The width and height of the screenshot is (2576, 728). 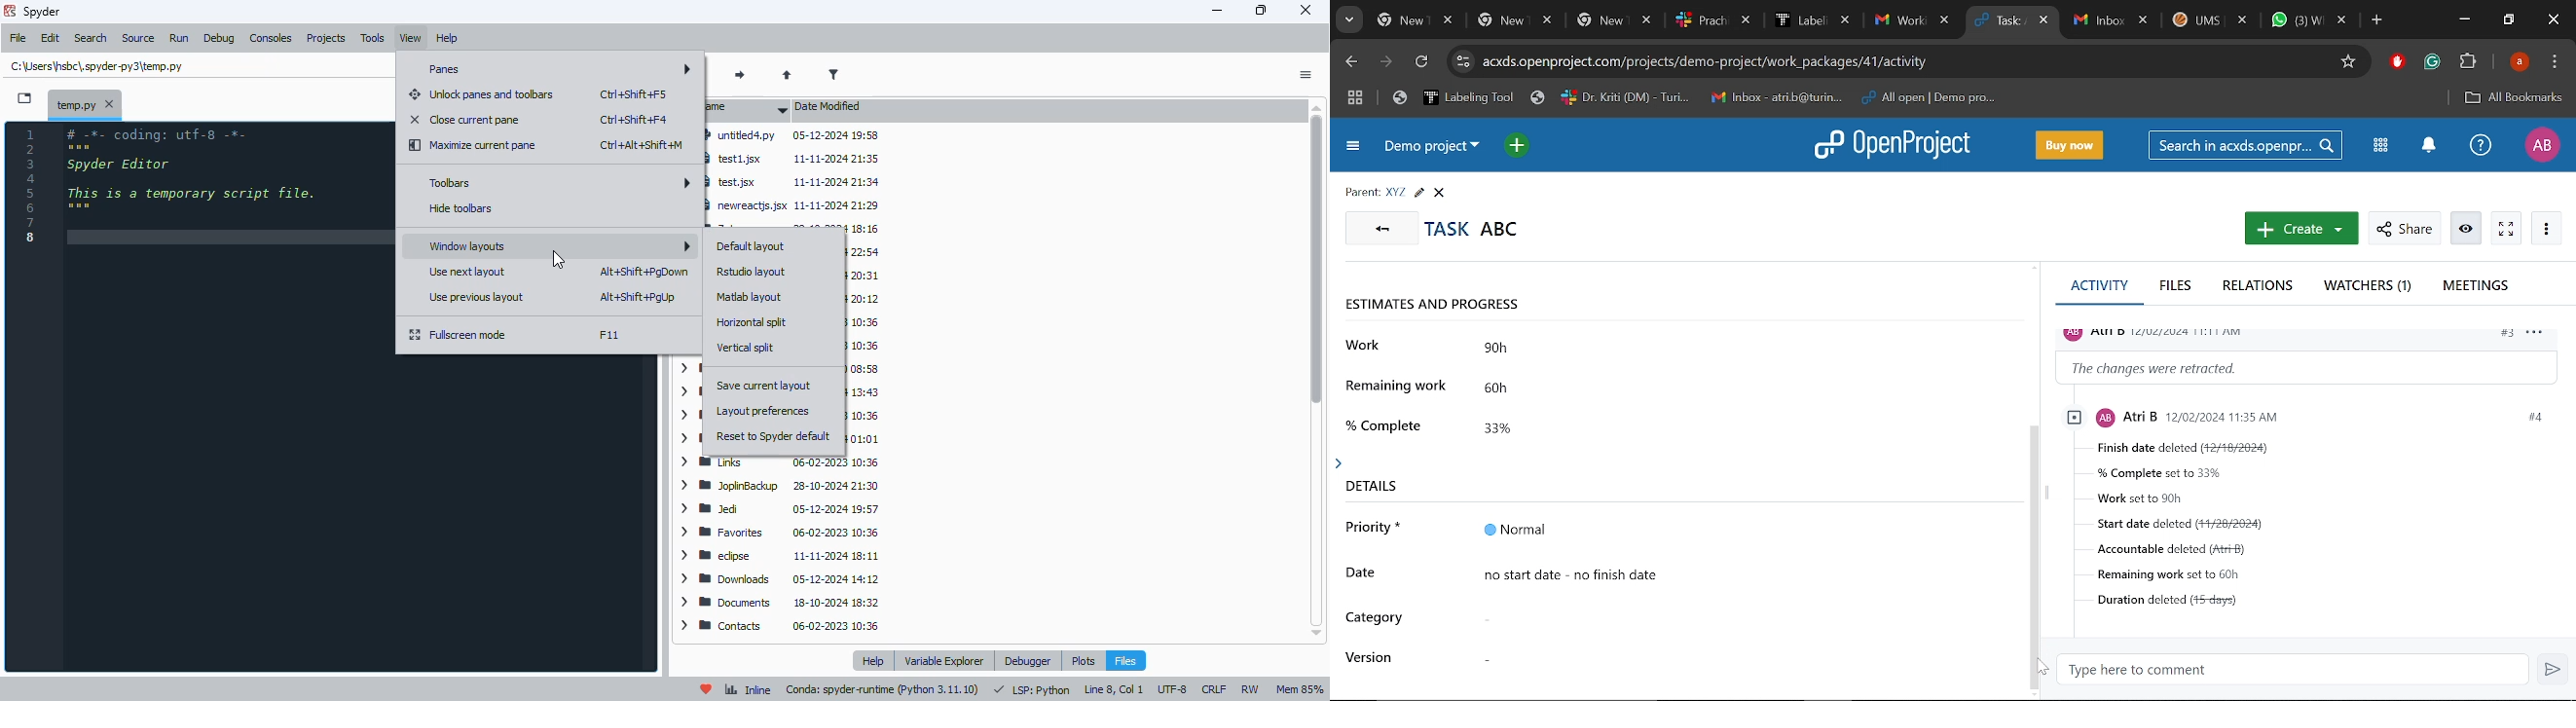 I want to click on spyder, so click(x=43, y=12).